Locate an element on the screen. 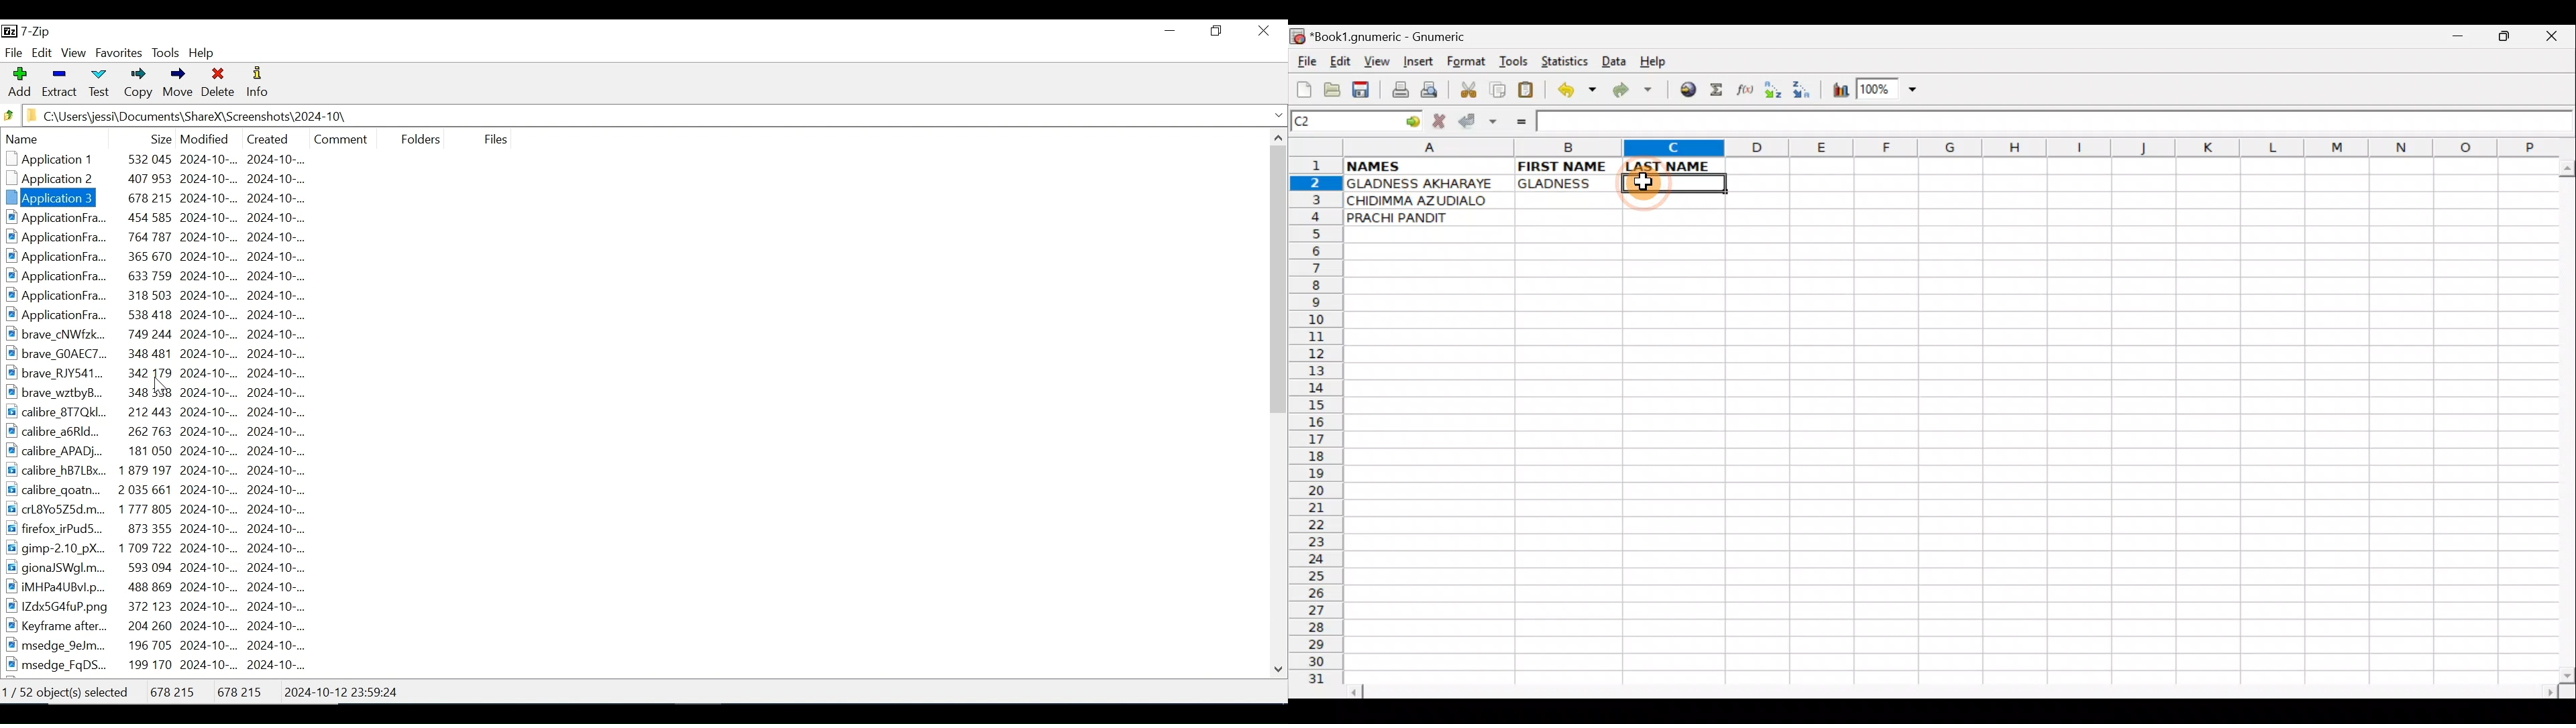 This screenshot has height=728, width=2576. Edit function in the current cell is located at coordinates (1748, 93).